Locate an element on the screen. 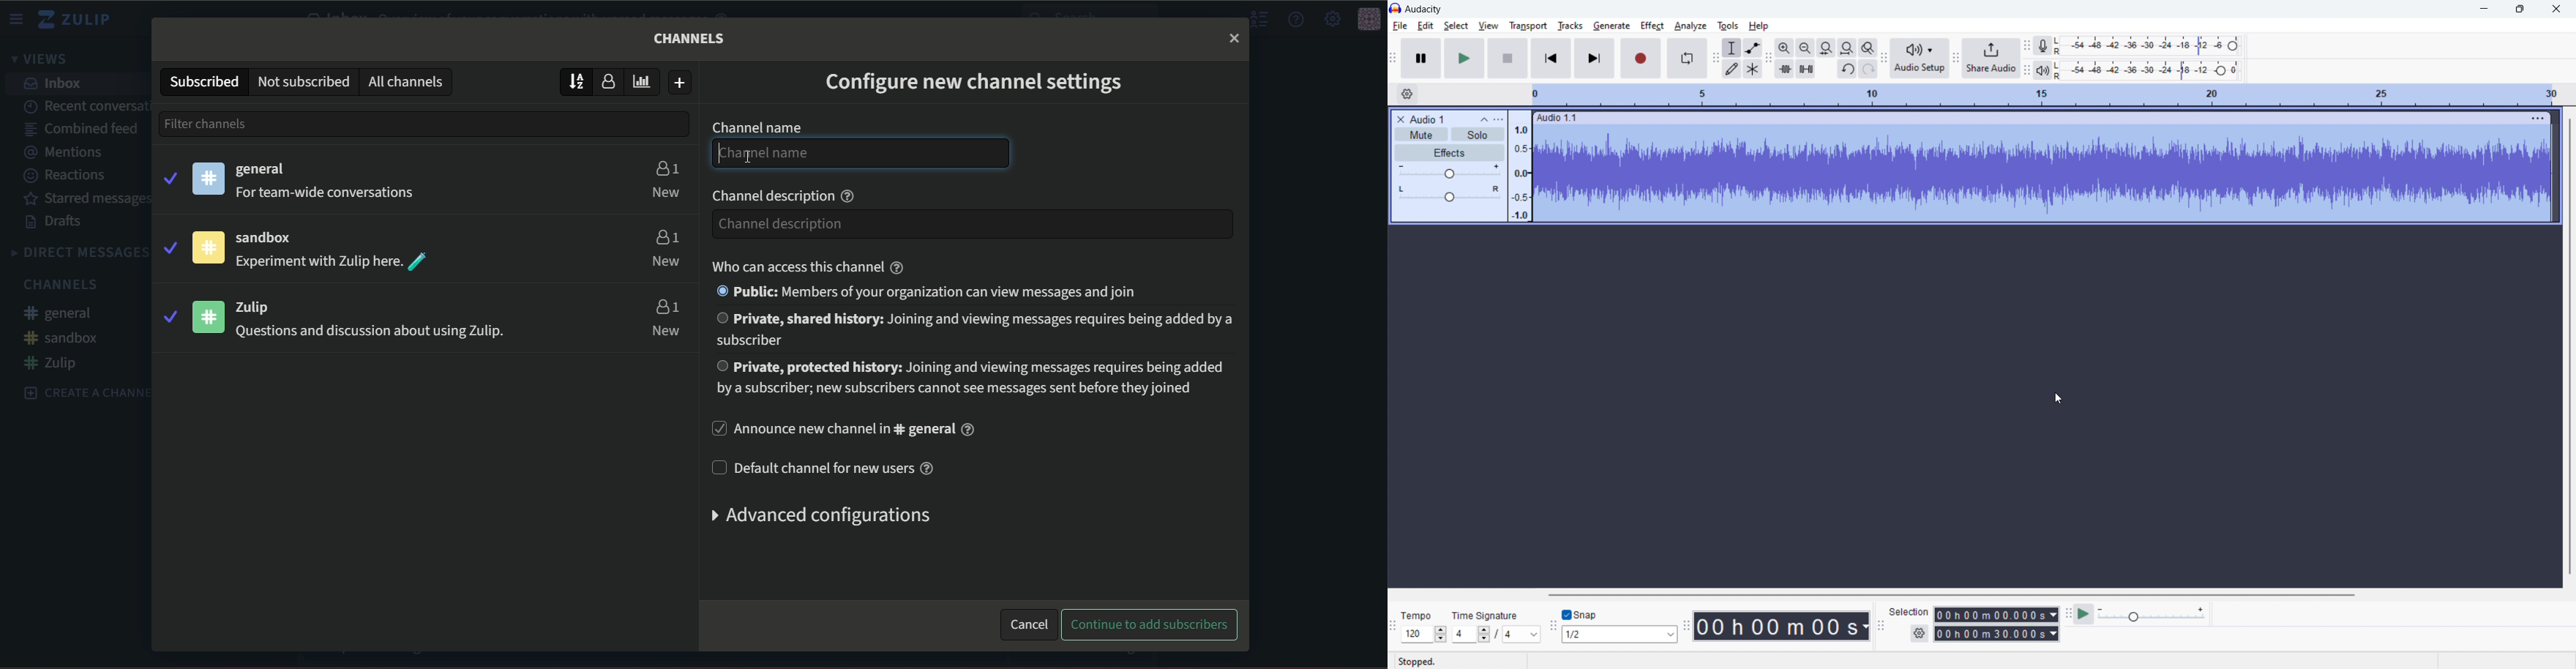  amplitude is located at coordinates (1519, 167).